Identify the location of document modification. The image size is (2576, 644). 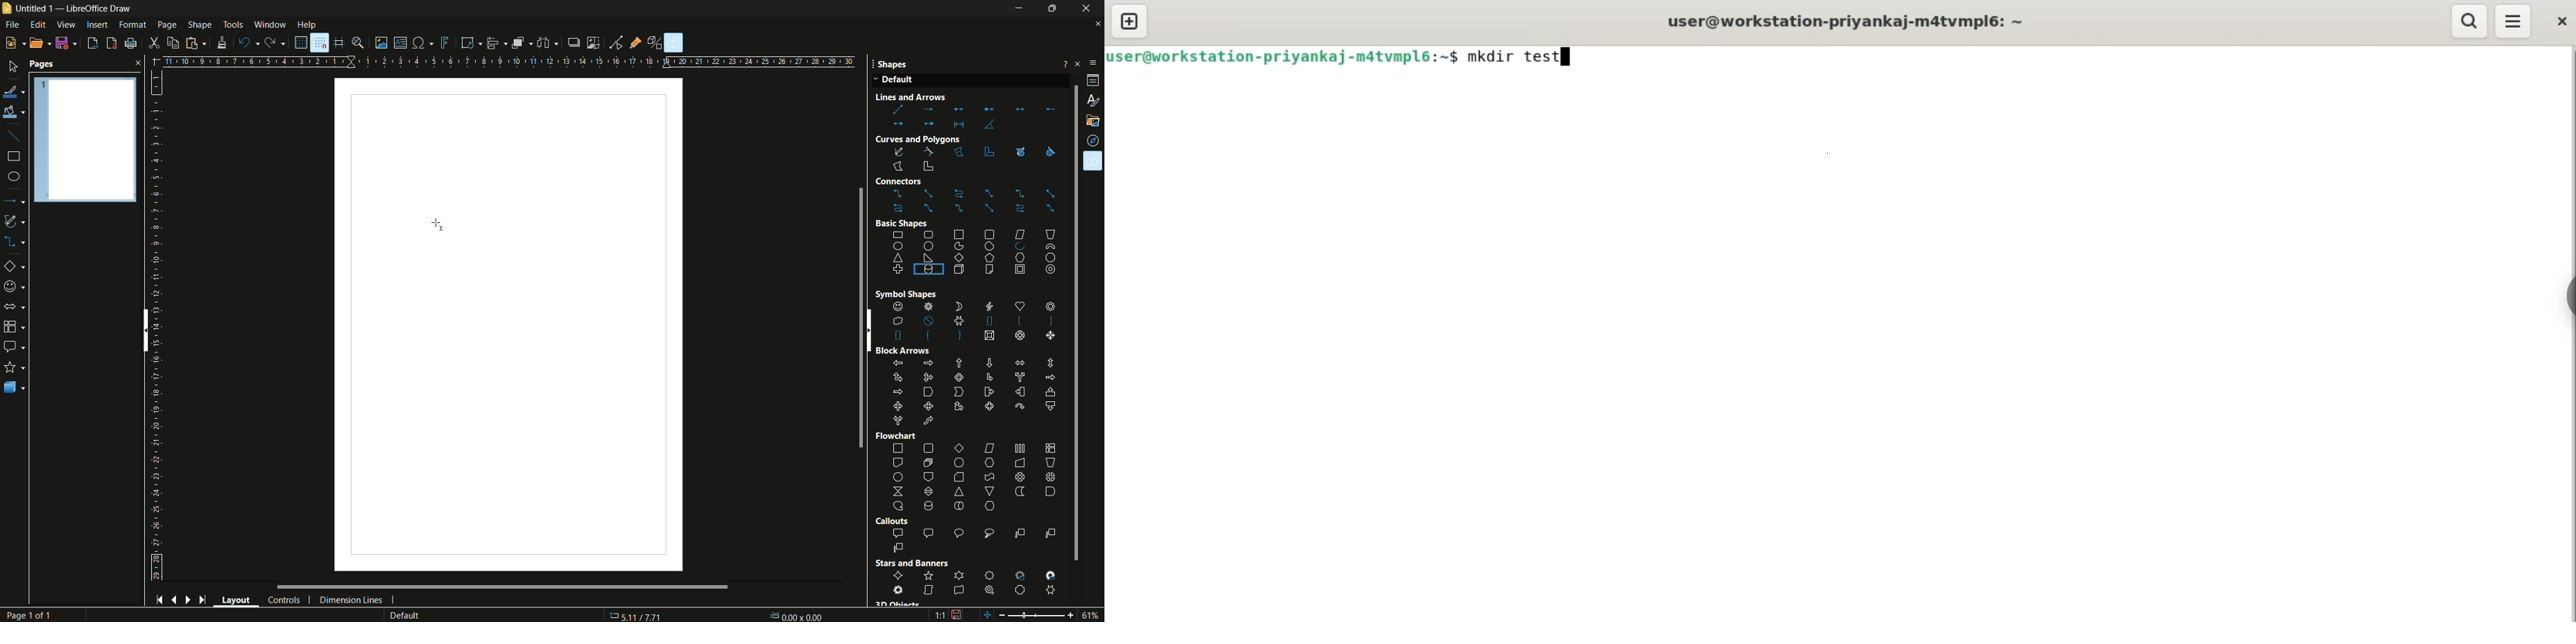
(957, 614).